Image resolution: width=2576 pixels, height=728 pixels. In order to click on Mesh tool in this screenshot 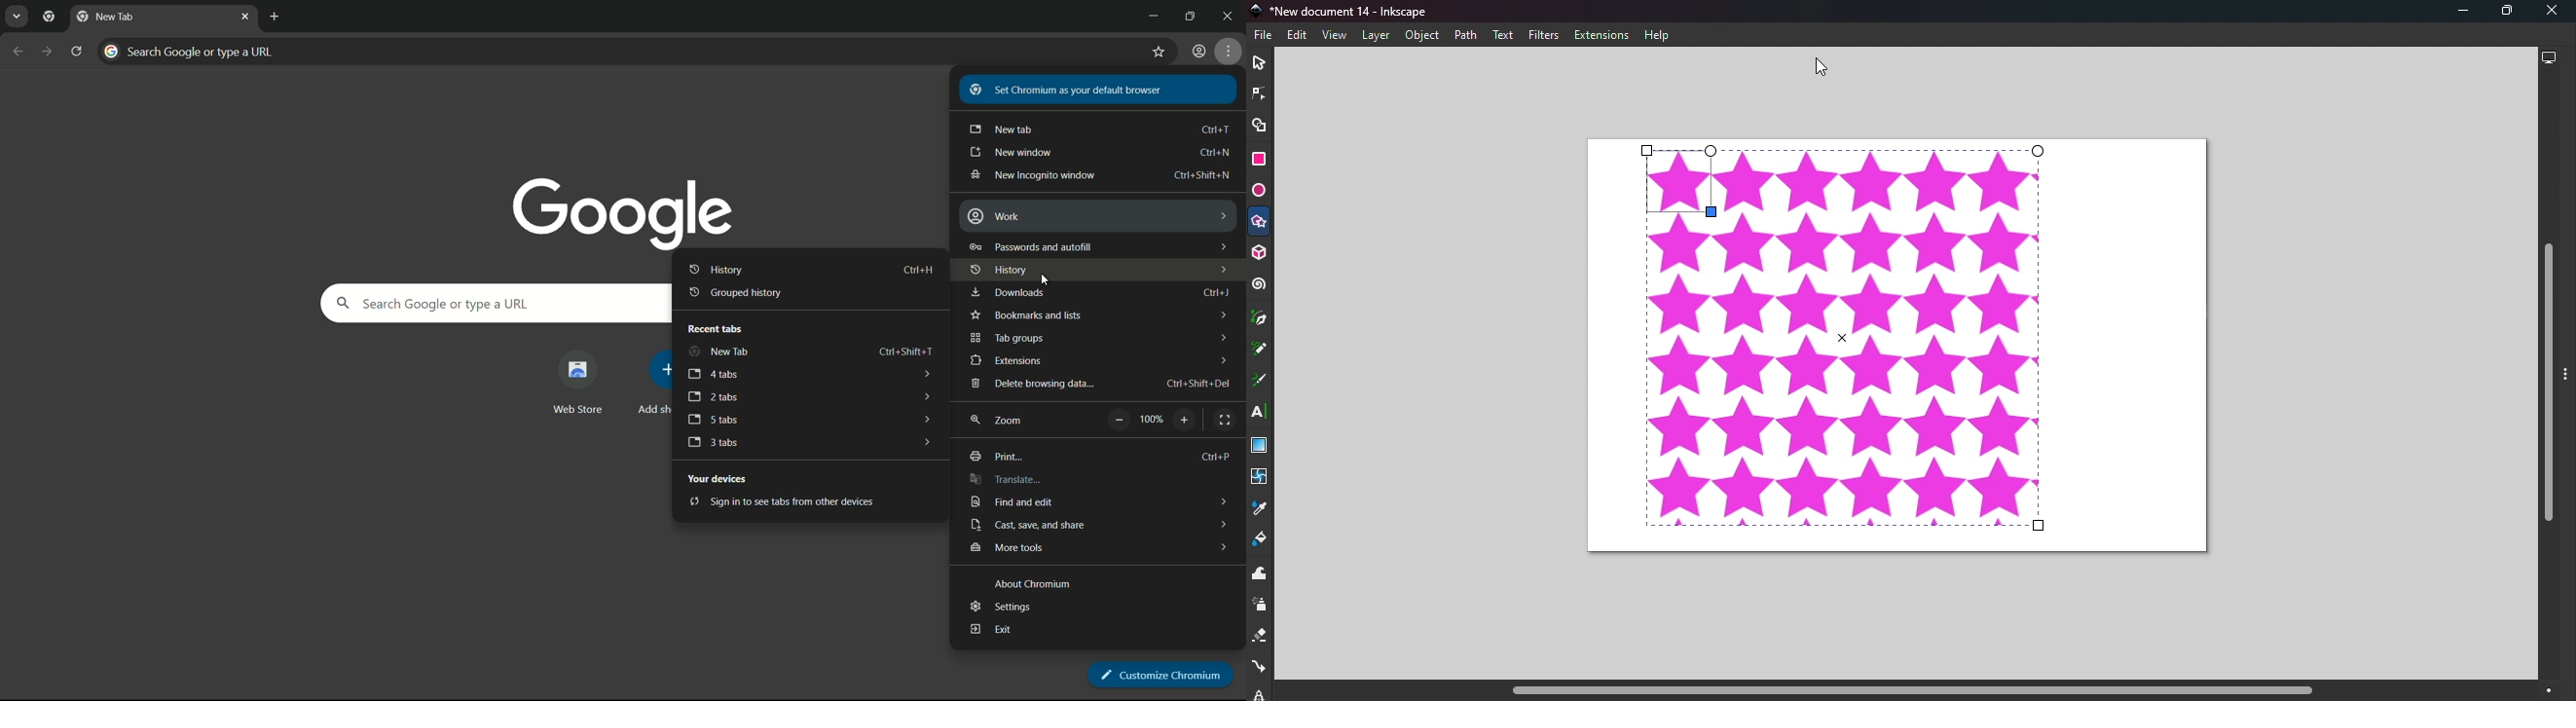, I will do `click(1262, 482)`.